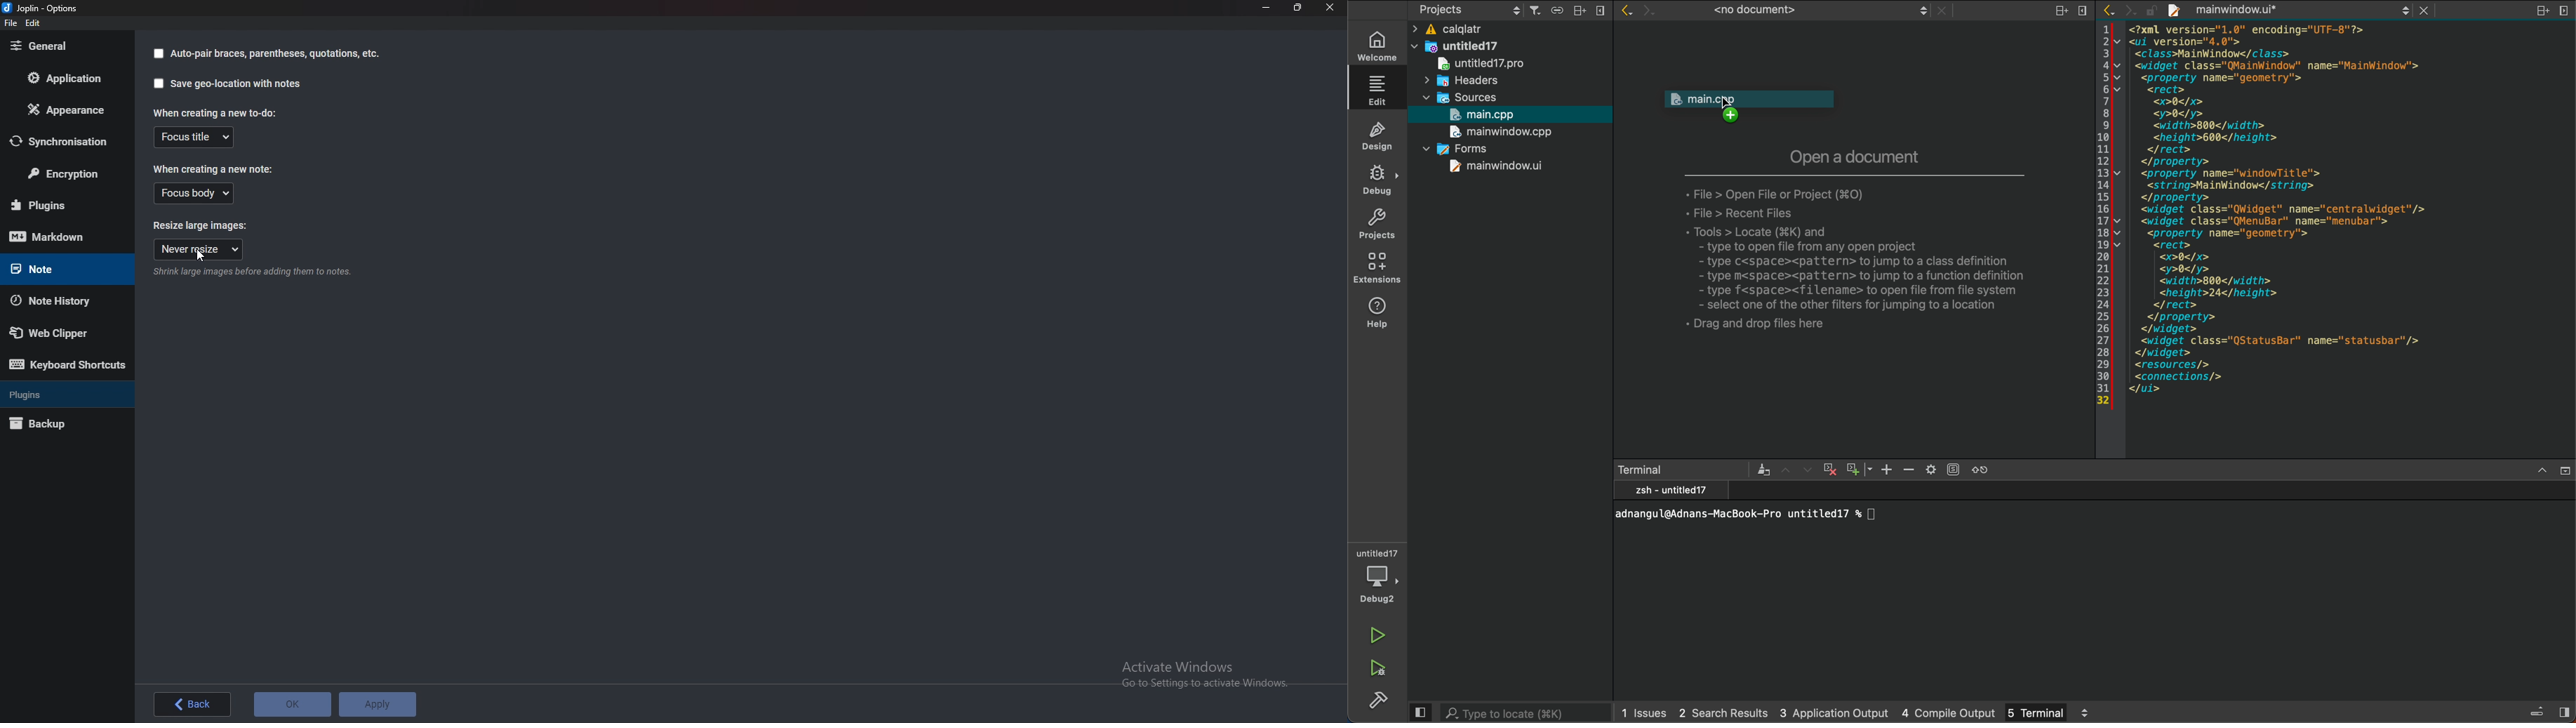  What do you see at coordinates (63, 171) in the screenshot?
I see `encryption` at bounding box center [63, 171].